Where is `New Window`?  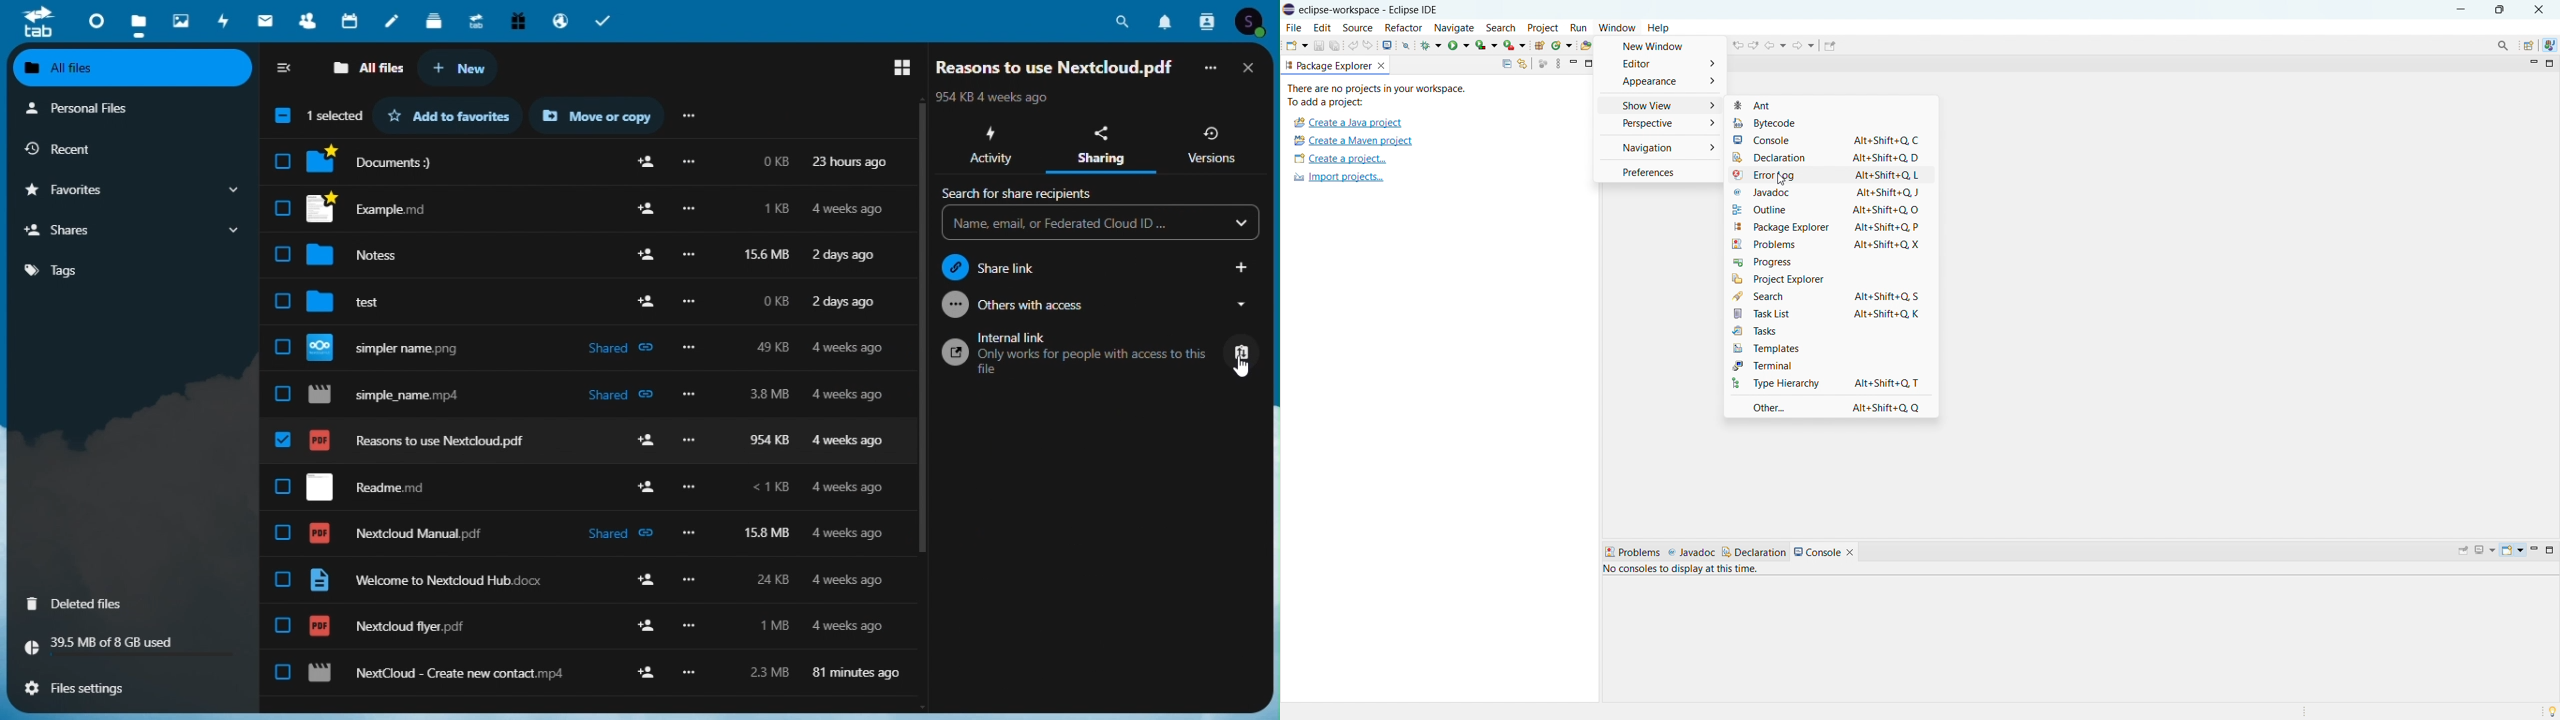 New Window is located at coordinates (1651, 44).